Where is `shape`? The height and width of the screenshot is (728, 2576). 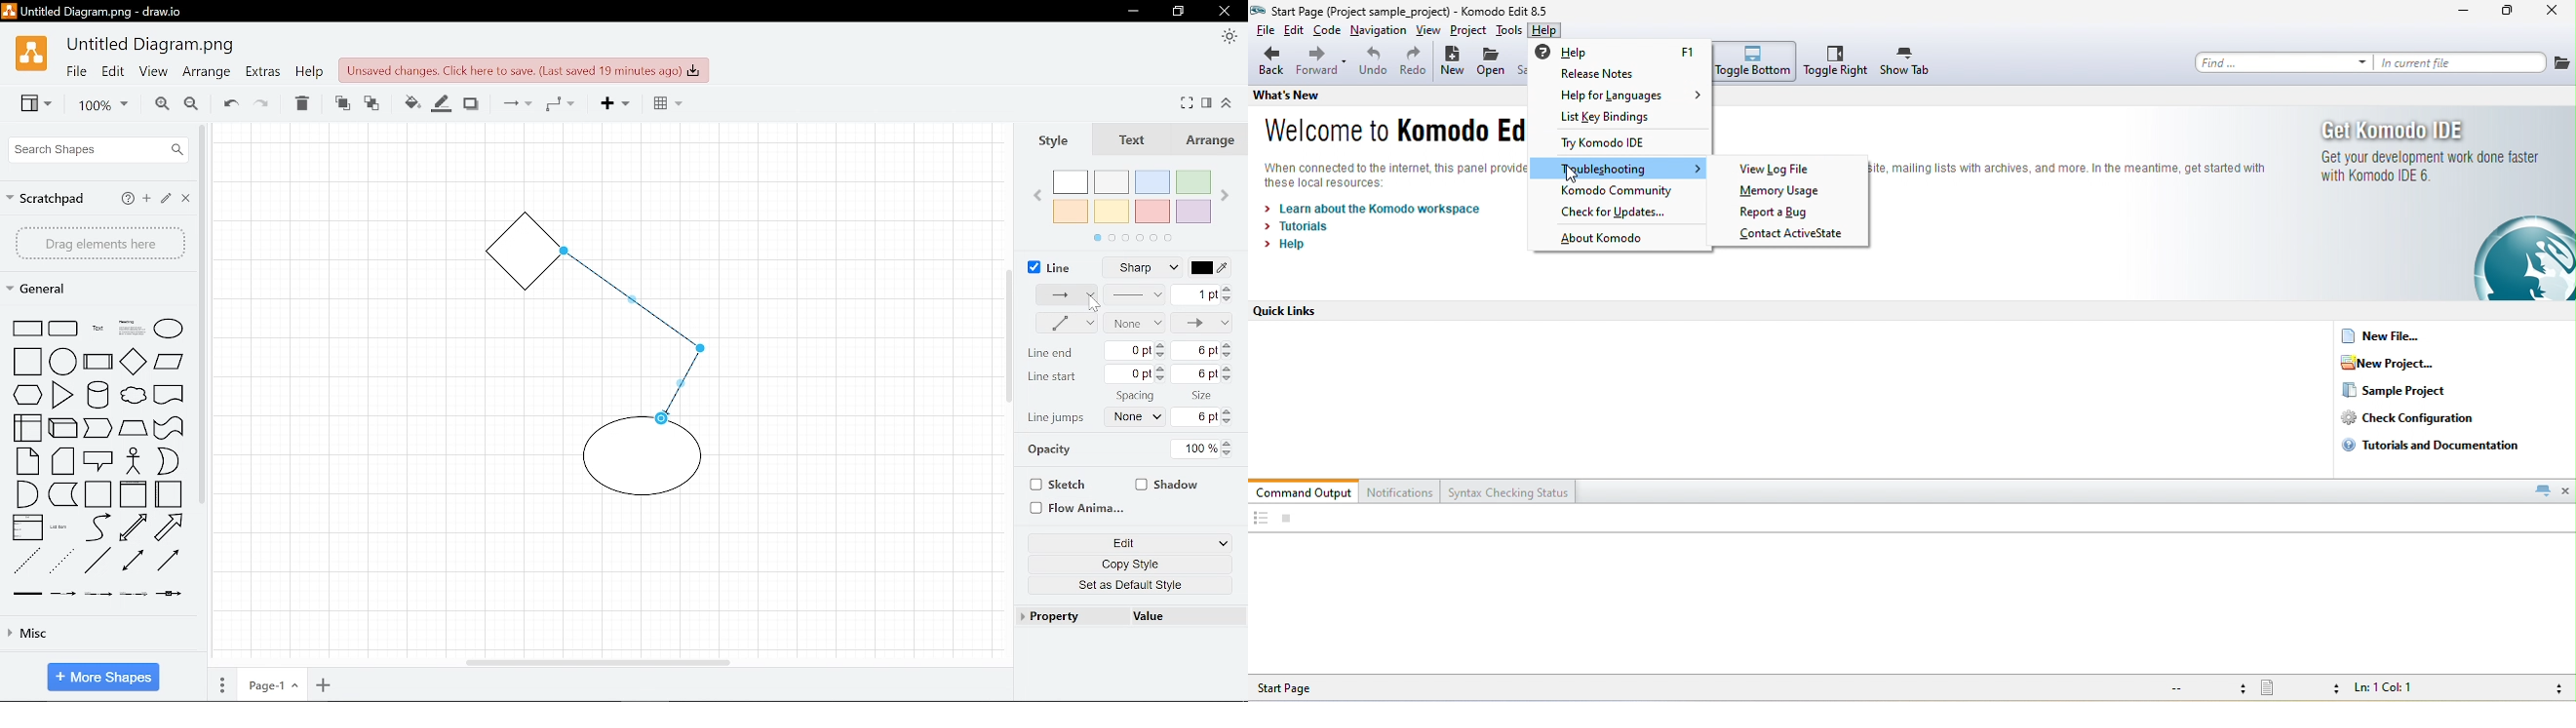
shape is located at coordinates (137, 398).